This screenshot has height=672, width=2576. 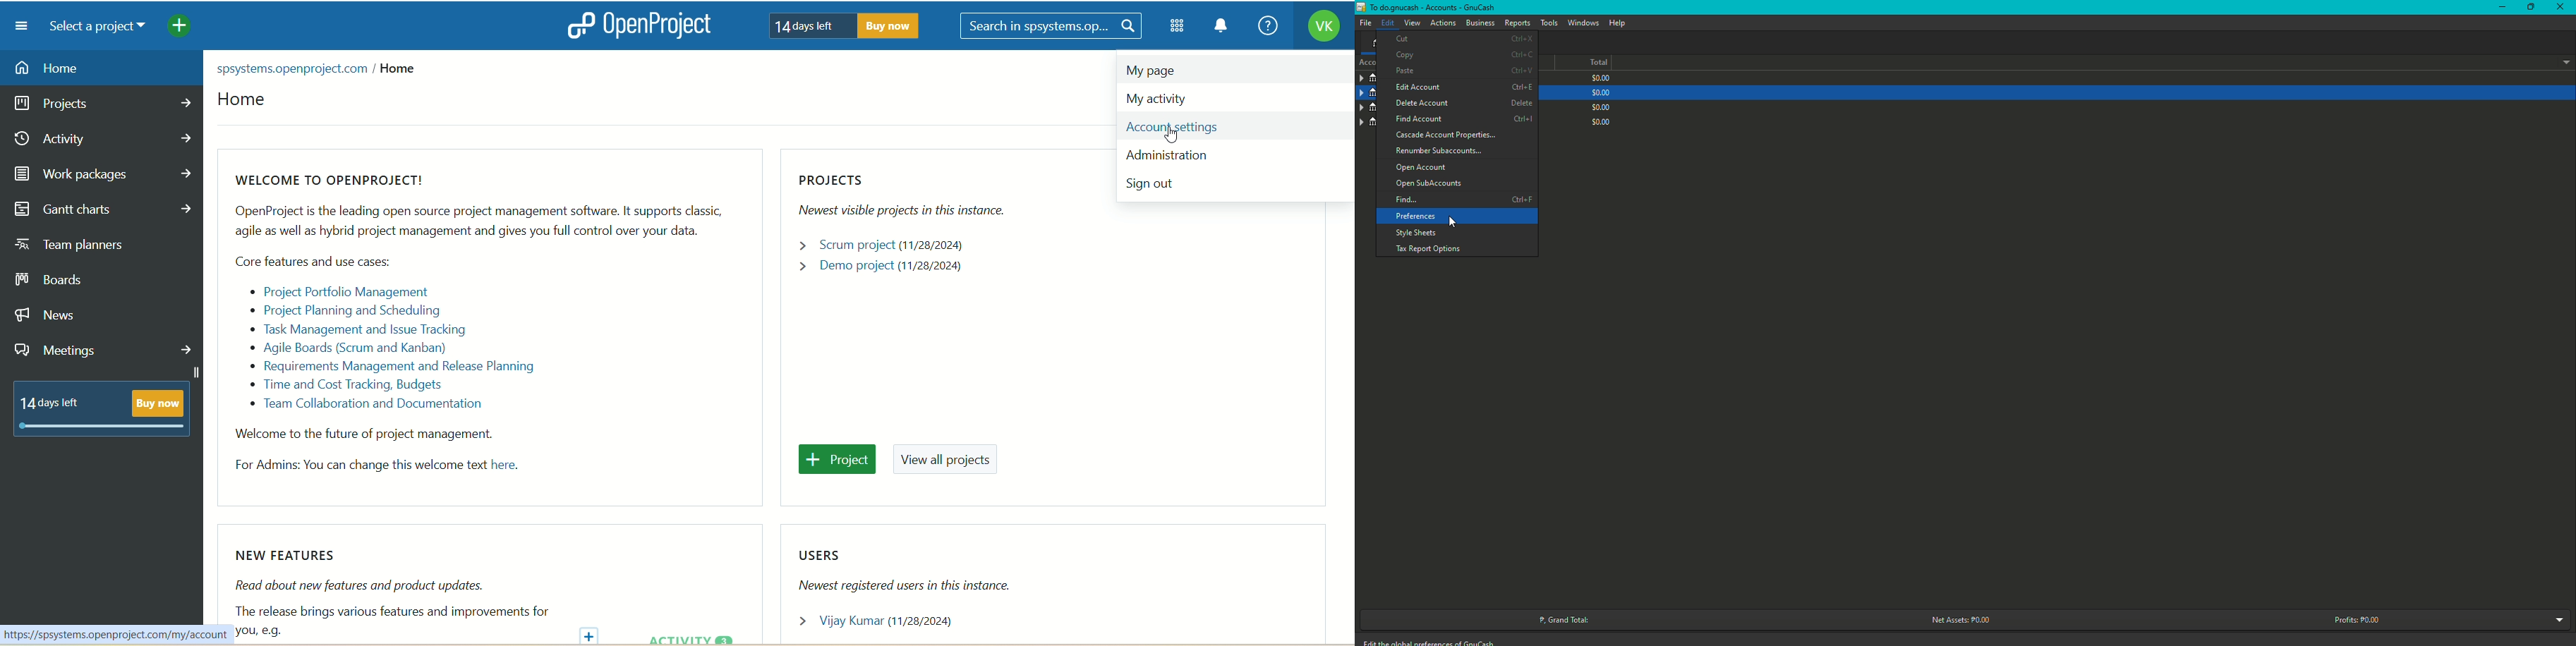 I want to click on Tools, so click(x=1549, y=23).